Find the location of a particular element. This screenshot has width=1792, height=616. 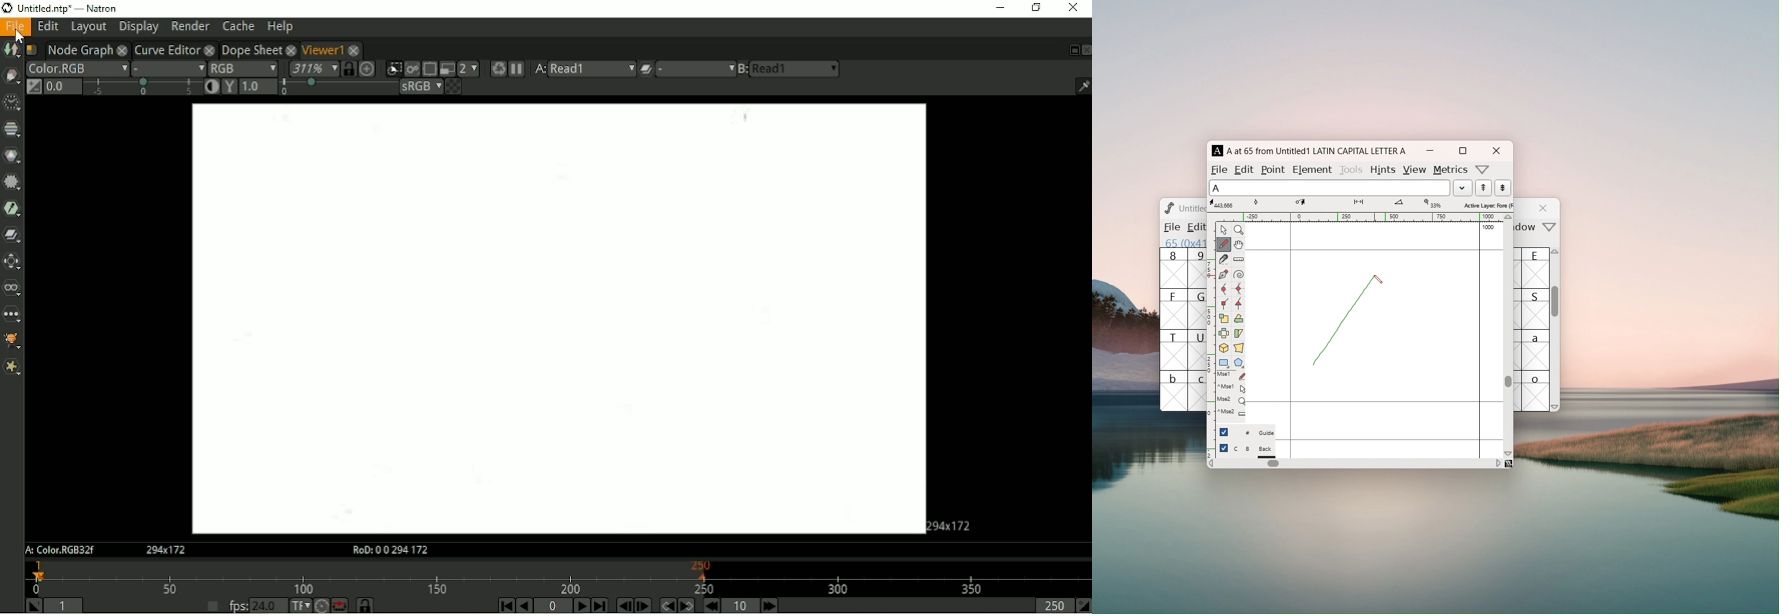

load word list is located at coordinates (1463, 188).